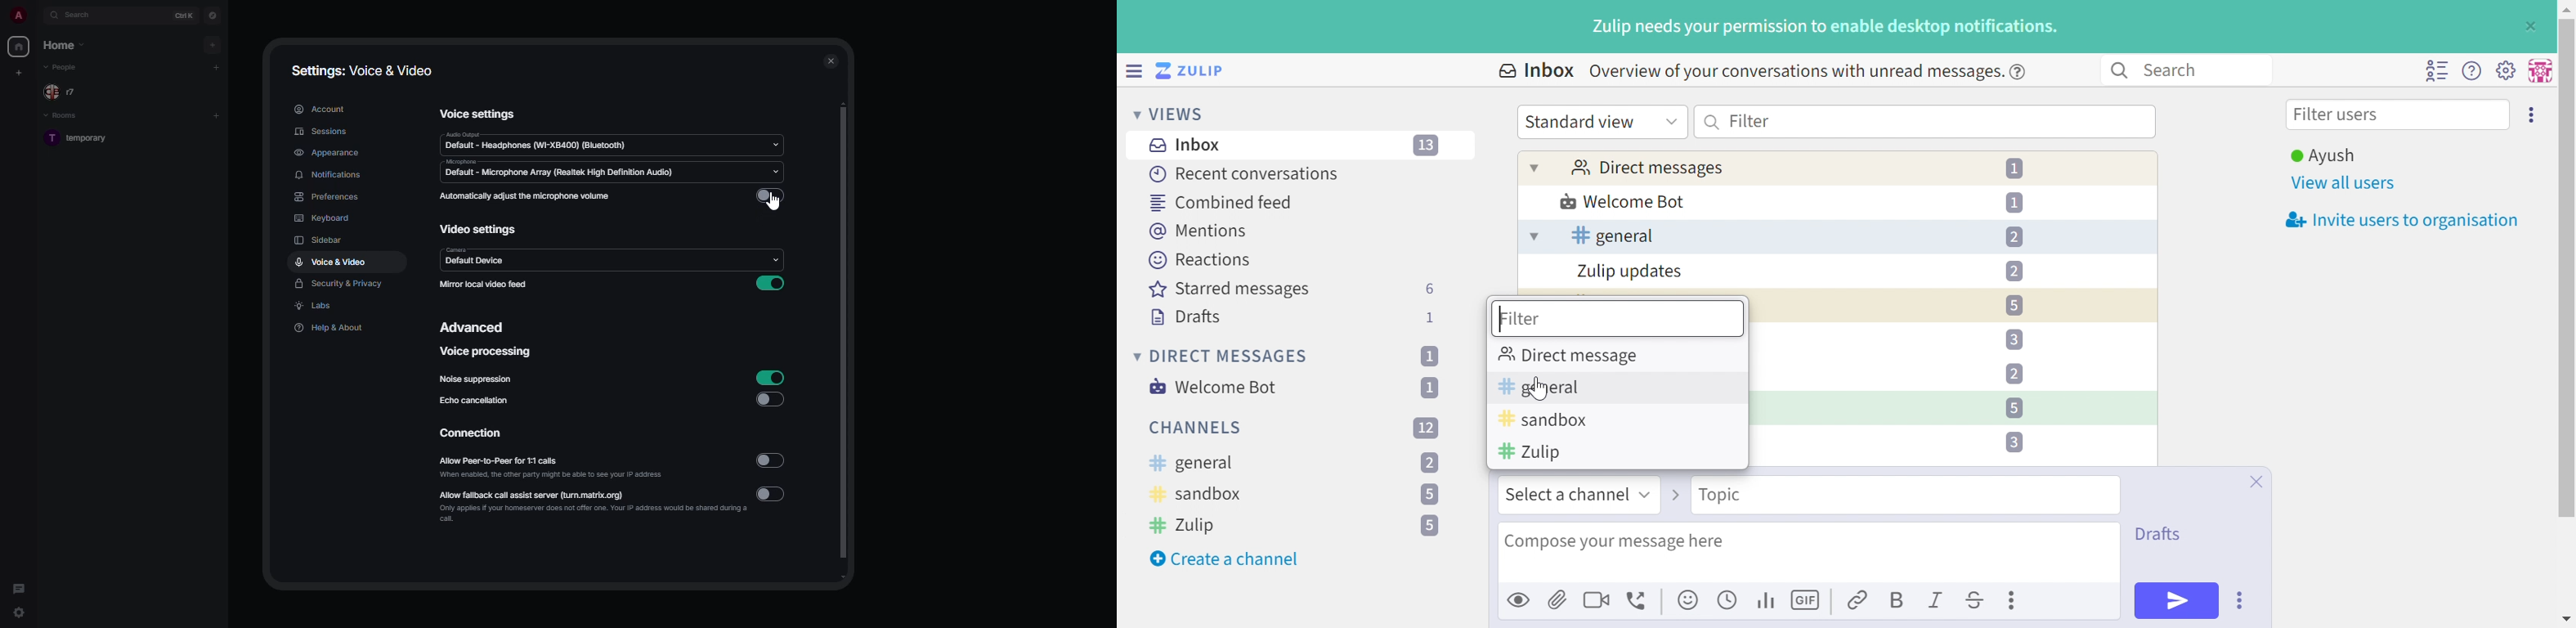 The height and width of the screenshot is (644, 2576). Describe the element at coordinates (528, 195) in the screenshot. I see `automatically adjust the microphone volume` at that location.